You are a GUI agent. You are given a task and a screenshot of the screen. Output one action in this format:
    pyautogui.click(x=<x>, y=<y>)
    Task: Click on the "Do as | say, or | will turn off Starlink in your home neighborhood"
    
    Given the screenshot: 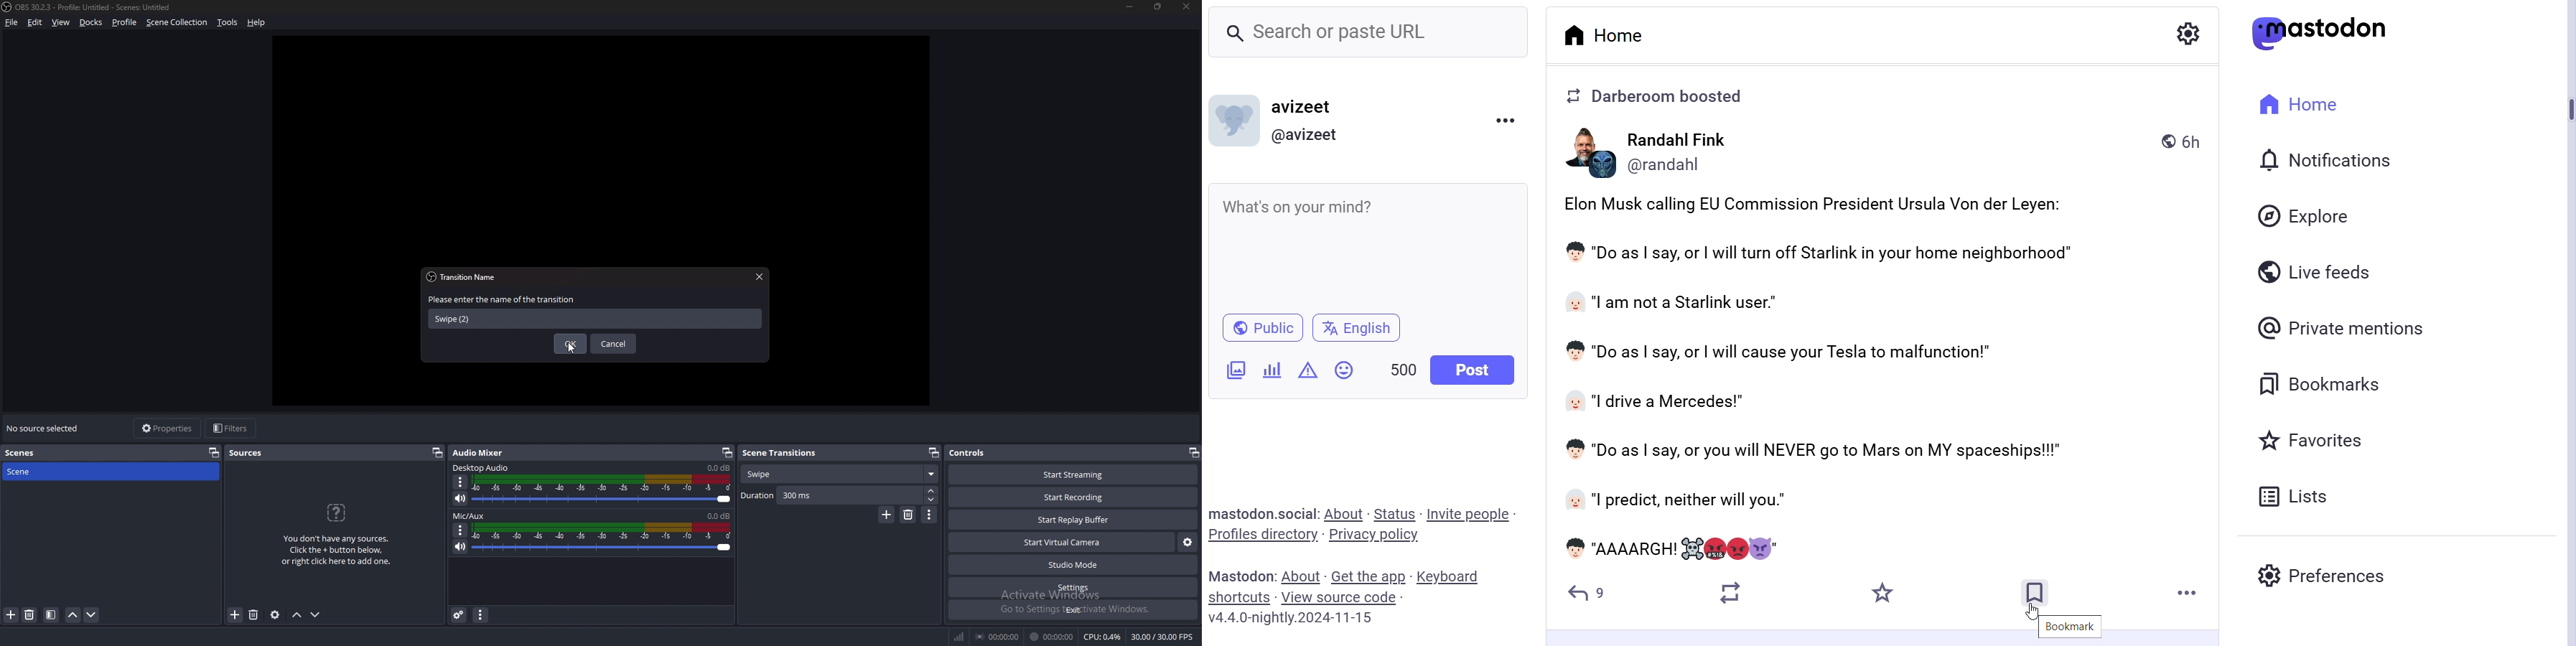 What is the action you would take?
    pyautogui.click(x=1835, y=256)
    